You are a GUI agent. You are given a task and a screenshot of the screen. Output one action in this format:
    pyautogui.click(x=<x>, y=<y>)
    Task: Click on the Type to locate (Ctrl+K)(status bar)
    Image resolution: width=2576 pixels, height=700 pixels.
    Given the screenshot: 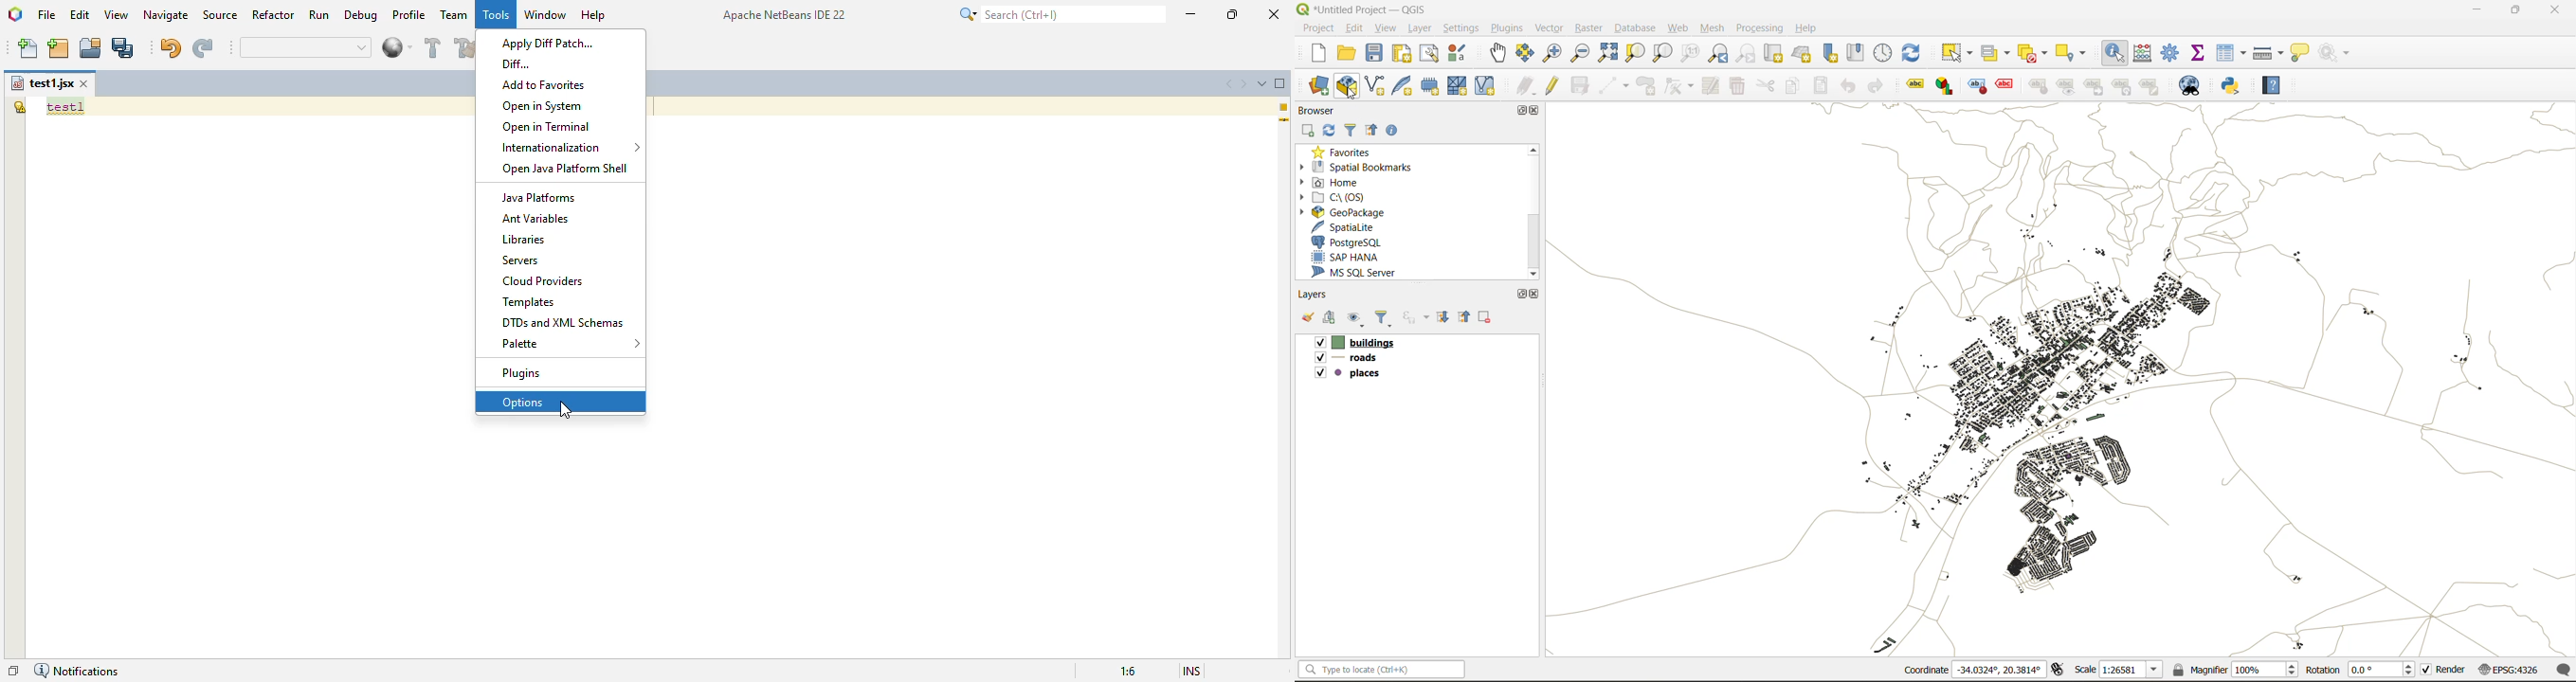 What is the action you would take?
    pyautogui.click(x=1382, y=672)
    